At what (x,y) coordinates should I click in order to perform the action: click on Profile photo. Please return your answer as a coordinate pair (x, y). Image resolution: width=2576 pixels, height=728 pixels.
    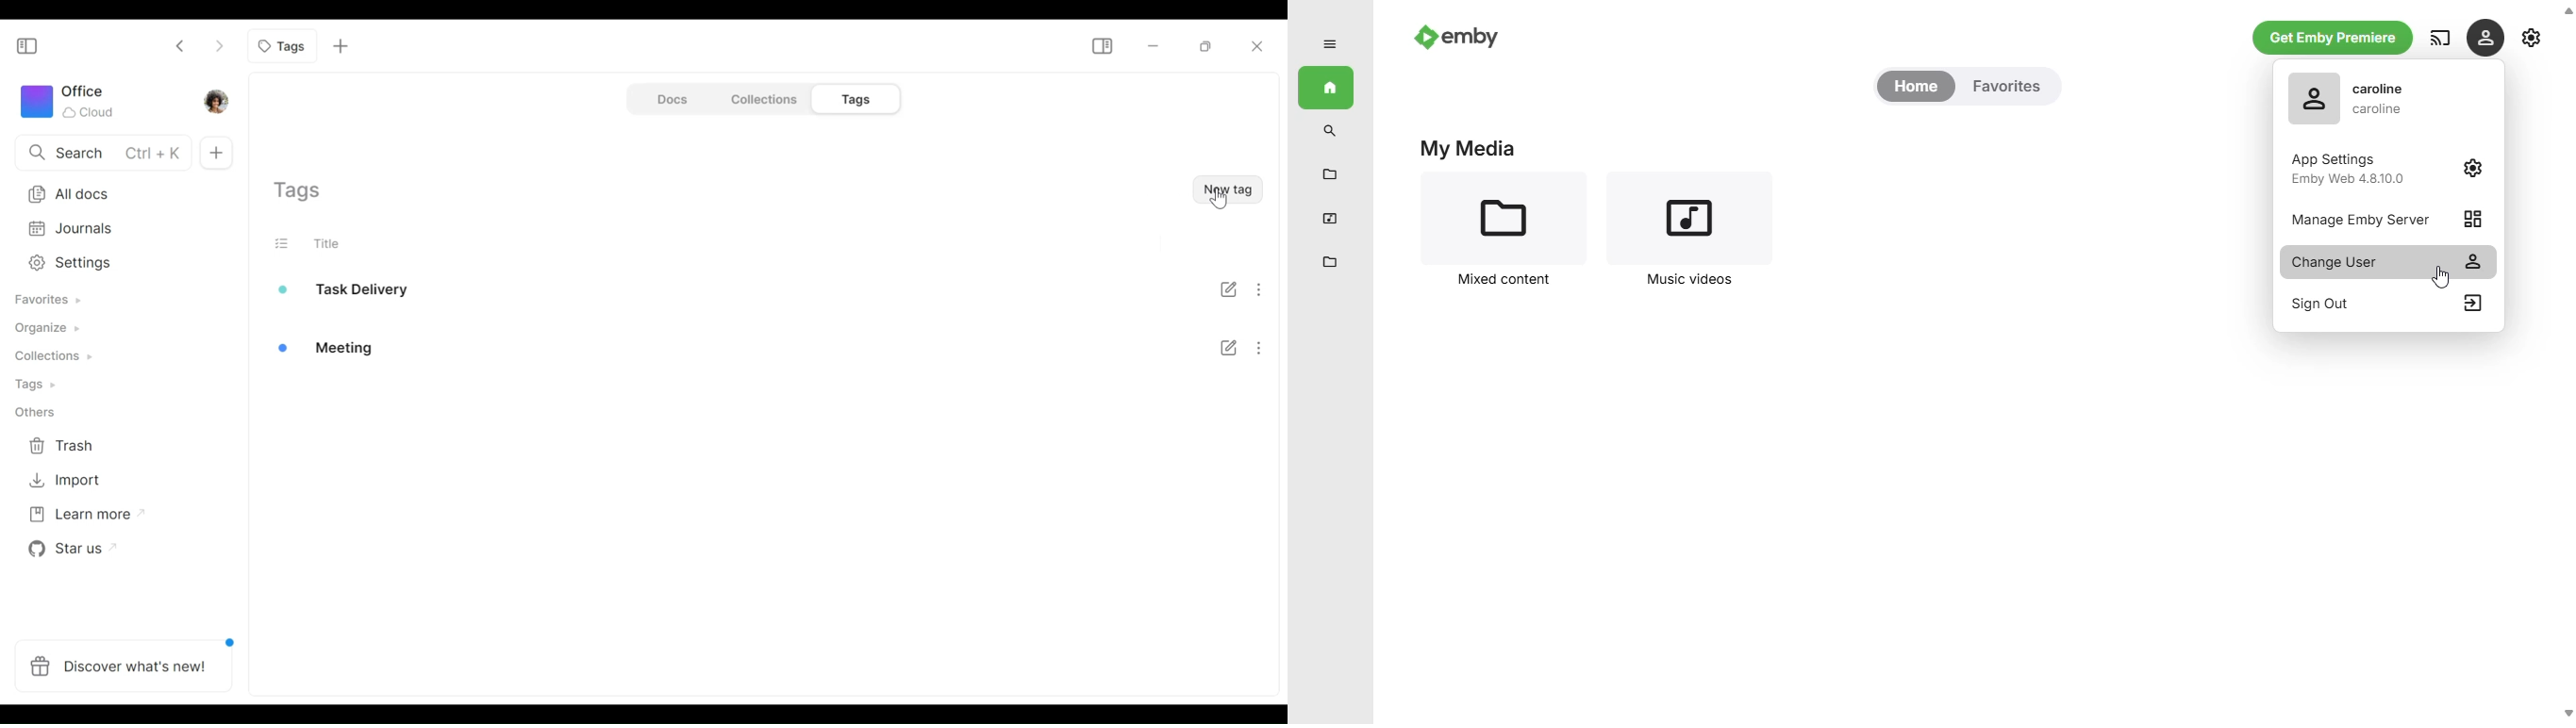
    Looking at the image, I should click on (214, 101).